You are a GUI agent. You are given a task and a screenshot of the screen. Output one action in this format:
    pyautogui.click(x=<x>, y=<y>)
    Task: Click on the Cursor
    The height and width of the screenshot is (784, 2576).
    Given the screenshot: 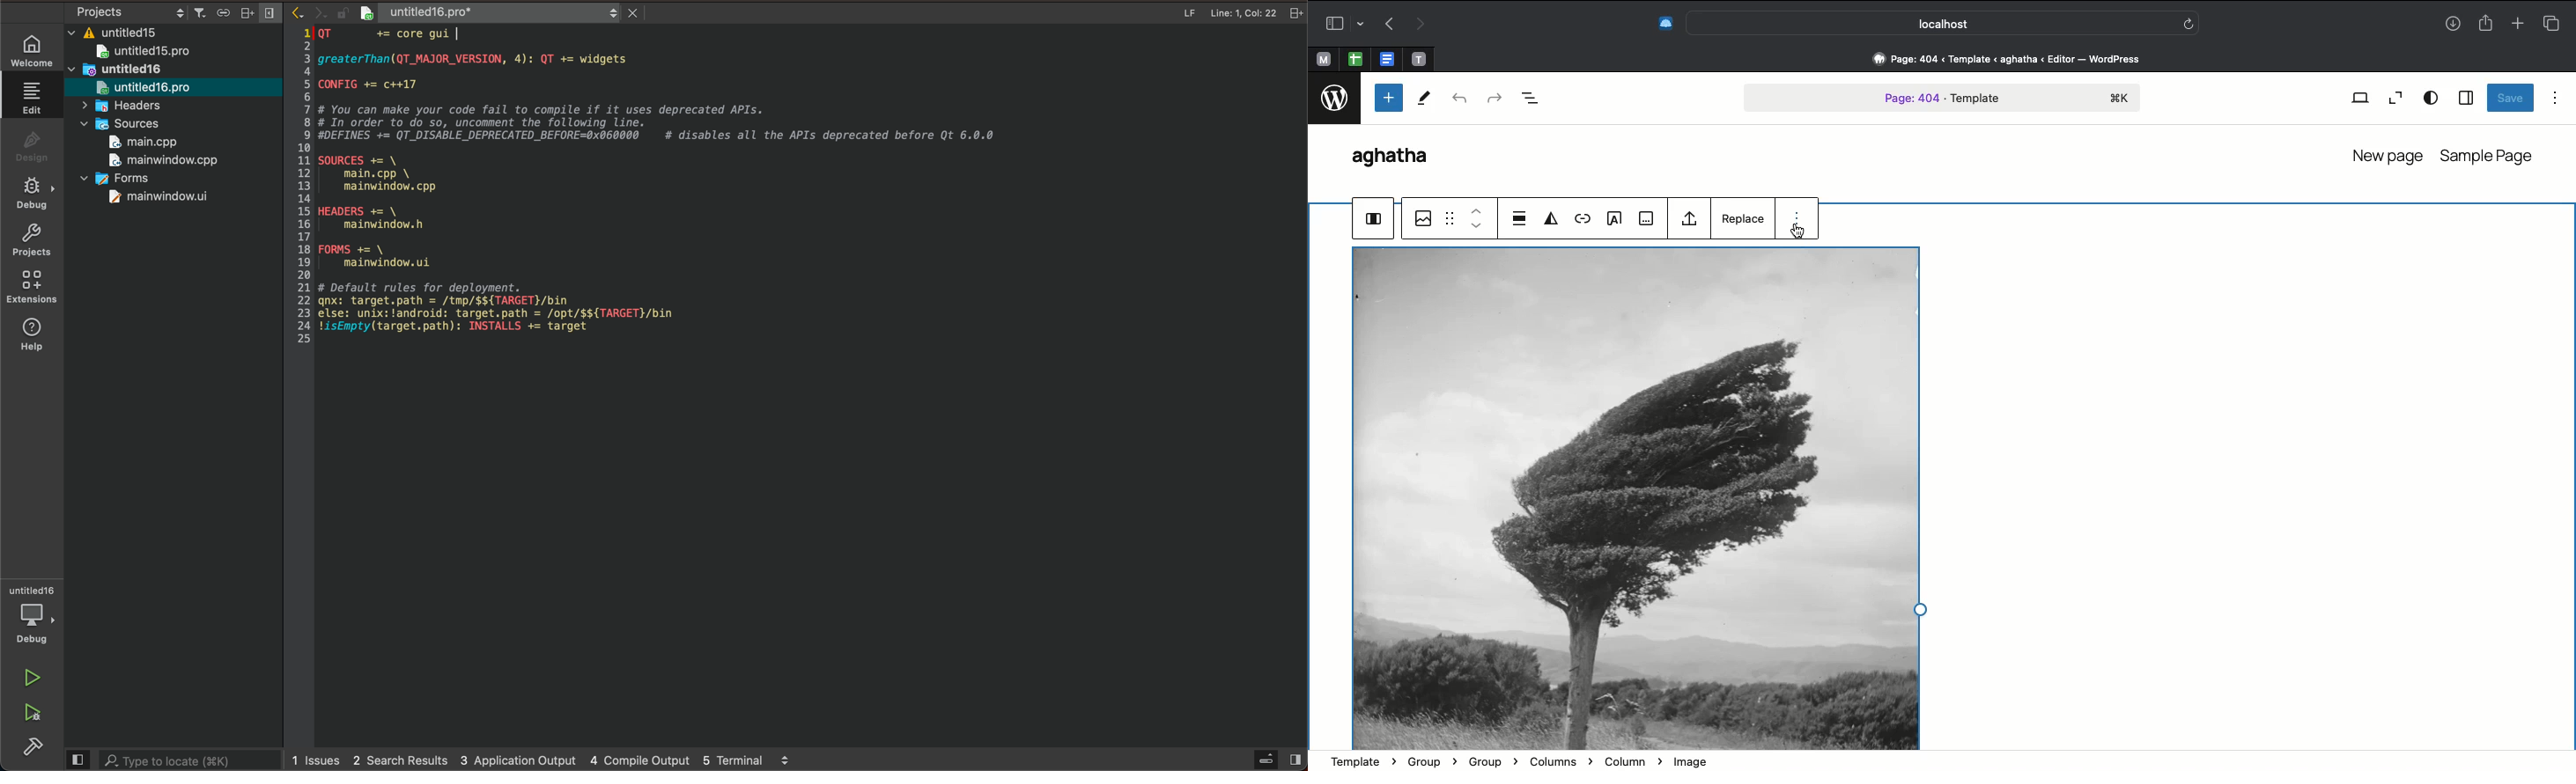 What is the action you would take?
    pyautogui.click(x=1797, y=231)
    